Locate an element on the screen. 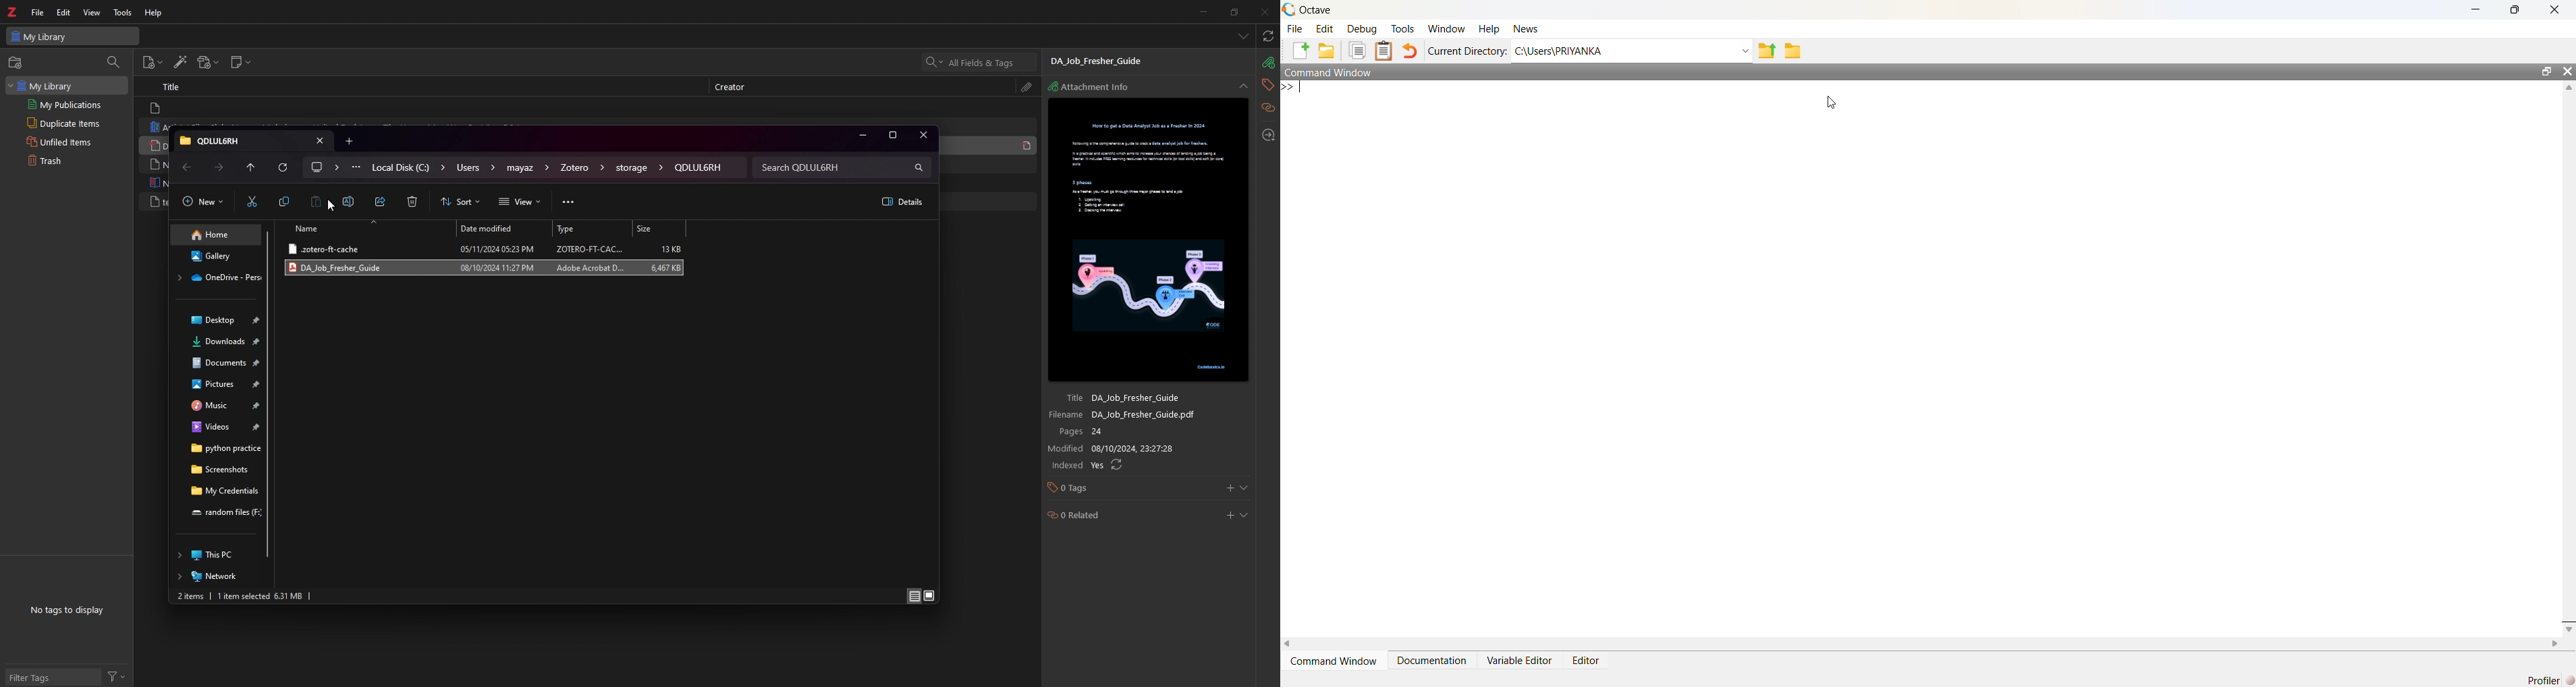 The width and height of the screenshot is (2576, 700). folder is located at coordinates (325, 167).